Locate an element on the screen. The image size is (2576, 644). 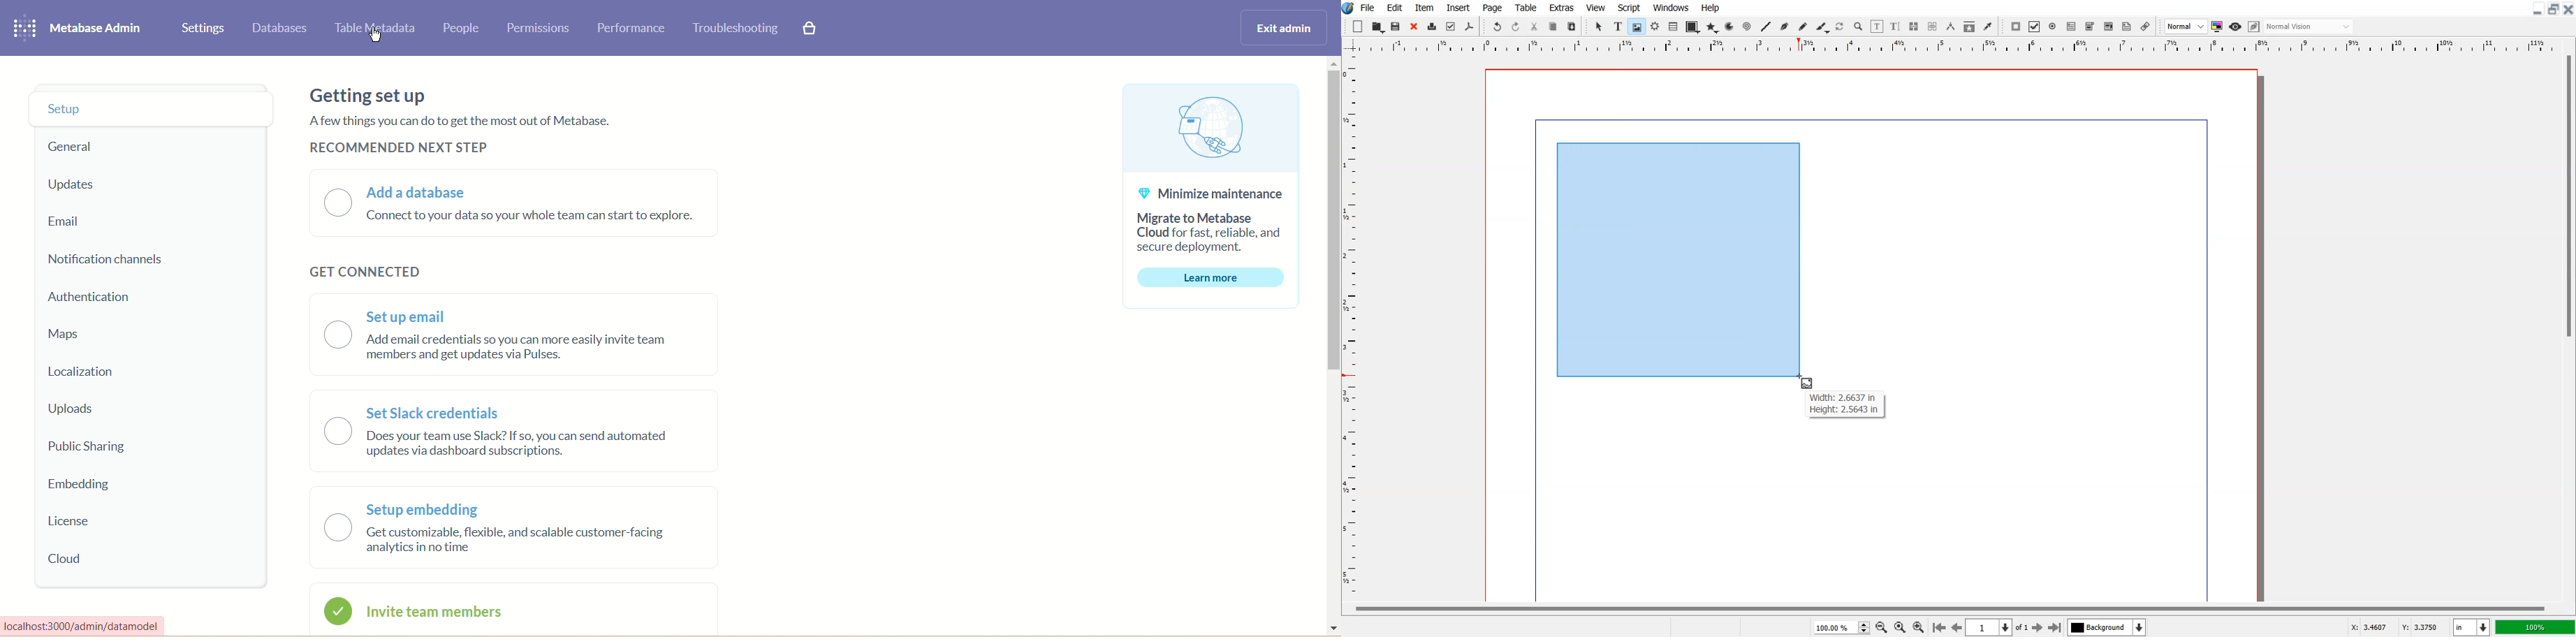
Minimize is located at coordinates (2537, 9).